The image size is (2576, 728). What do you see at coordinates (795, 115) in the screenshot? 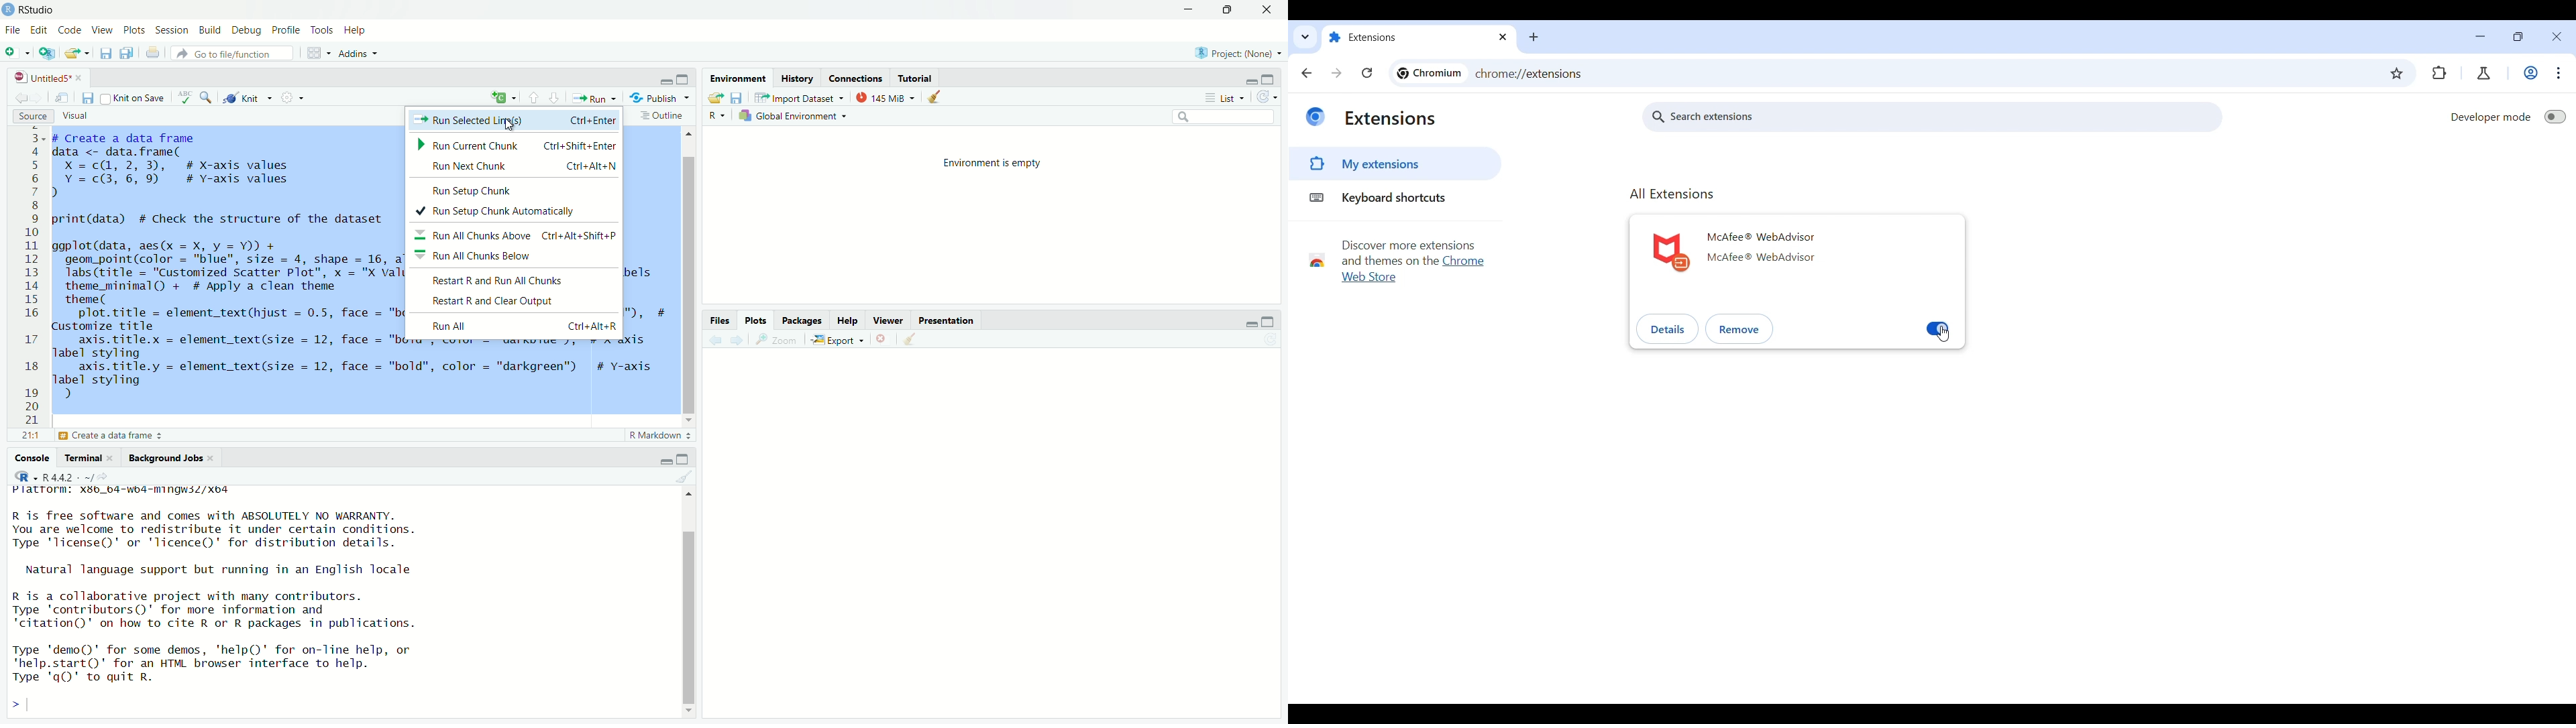
I see `Global Environment` at bounding box center [795, 115].